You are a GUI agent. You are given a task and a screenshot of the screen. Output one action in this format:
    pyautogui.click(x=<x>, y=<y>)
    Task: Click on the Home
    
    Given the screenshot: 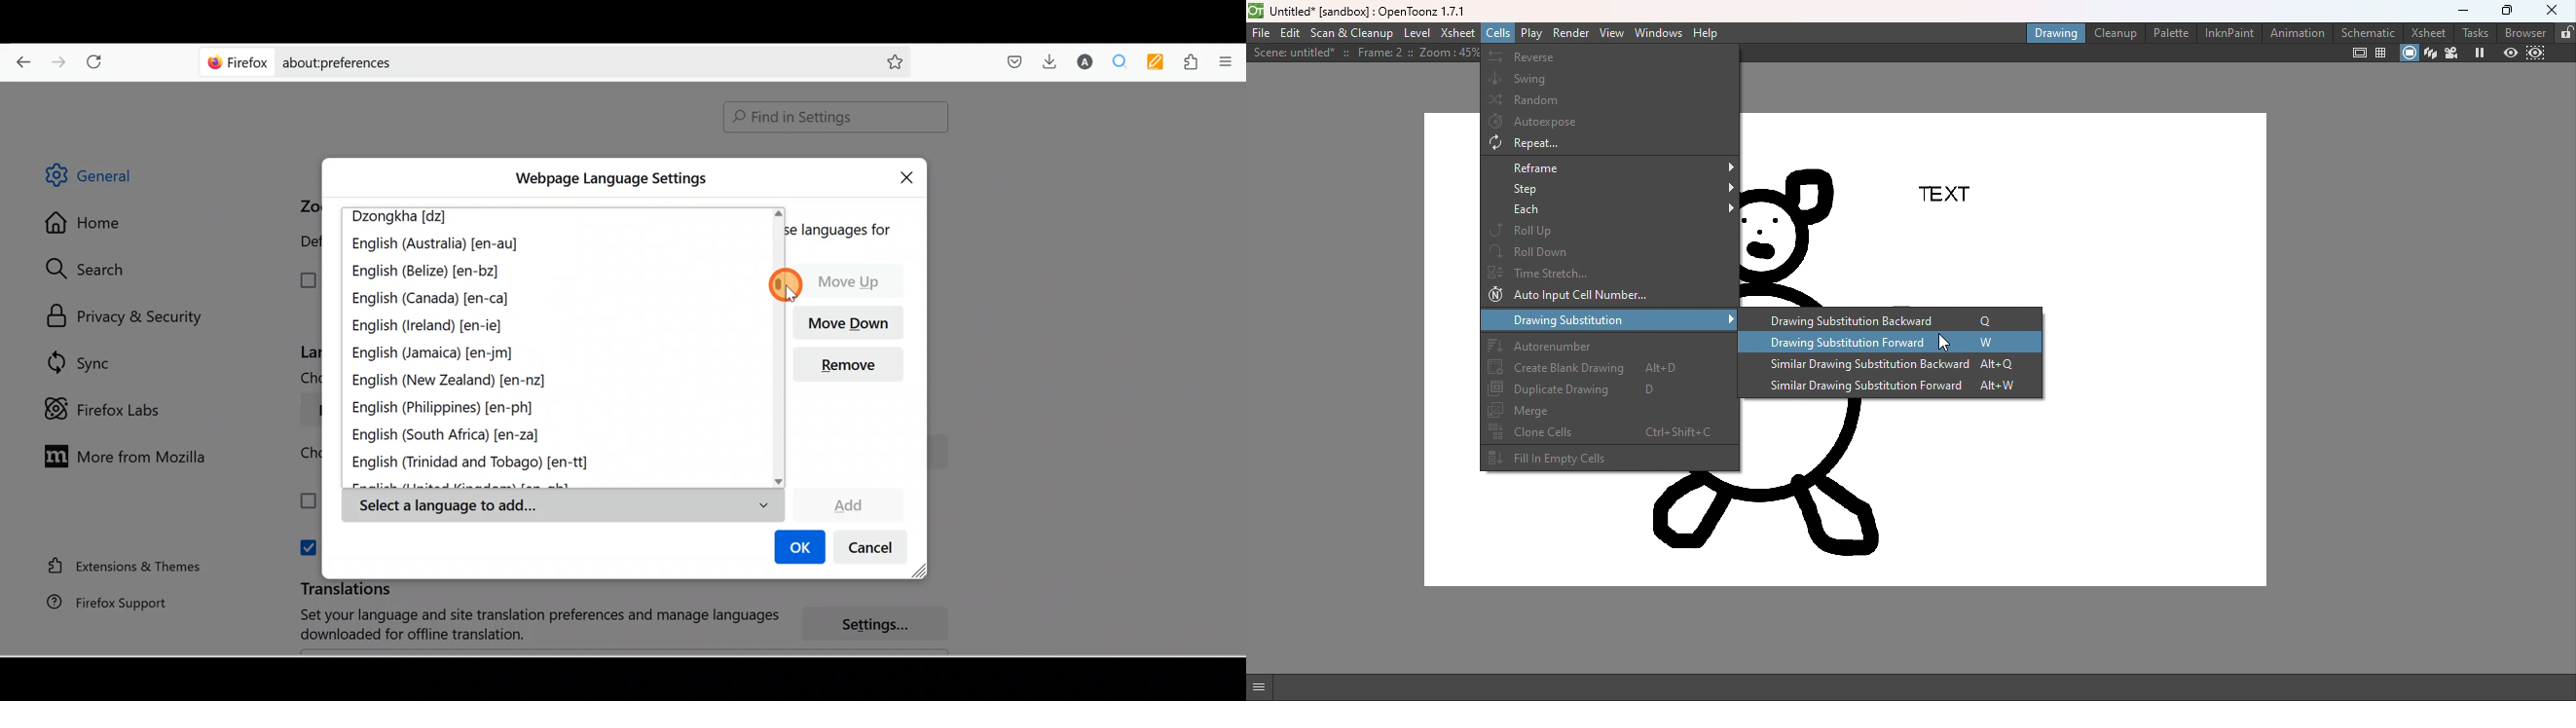 What is the action you would take?
    pyautogui.click(x=93, y=226)
    